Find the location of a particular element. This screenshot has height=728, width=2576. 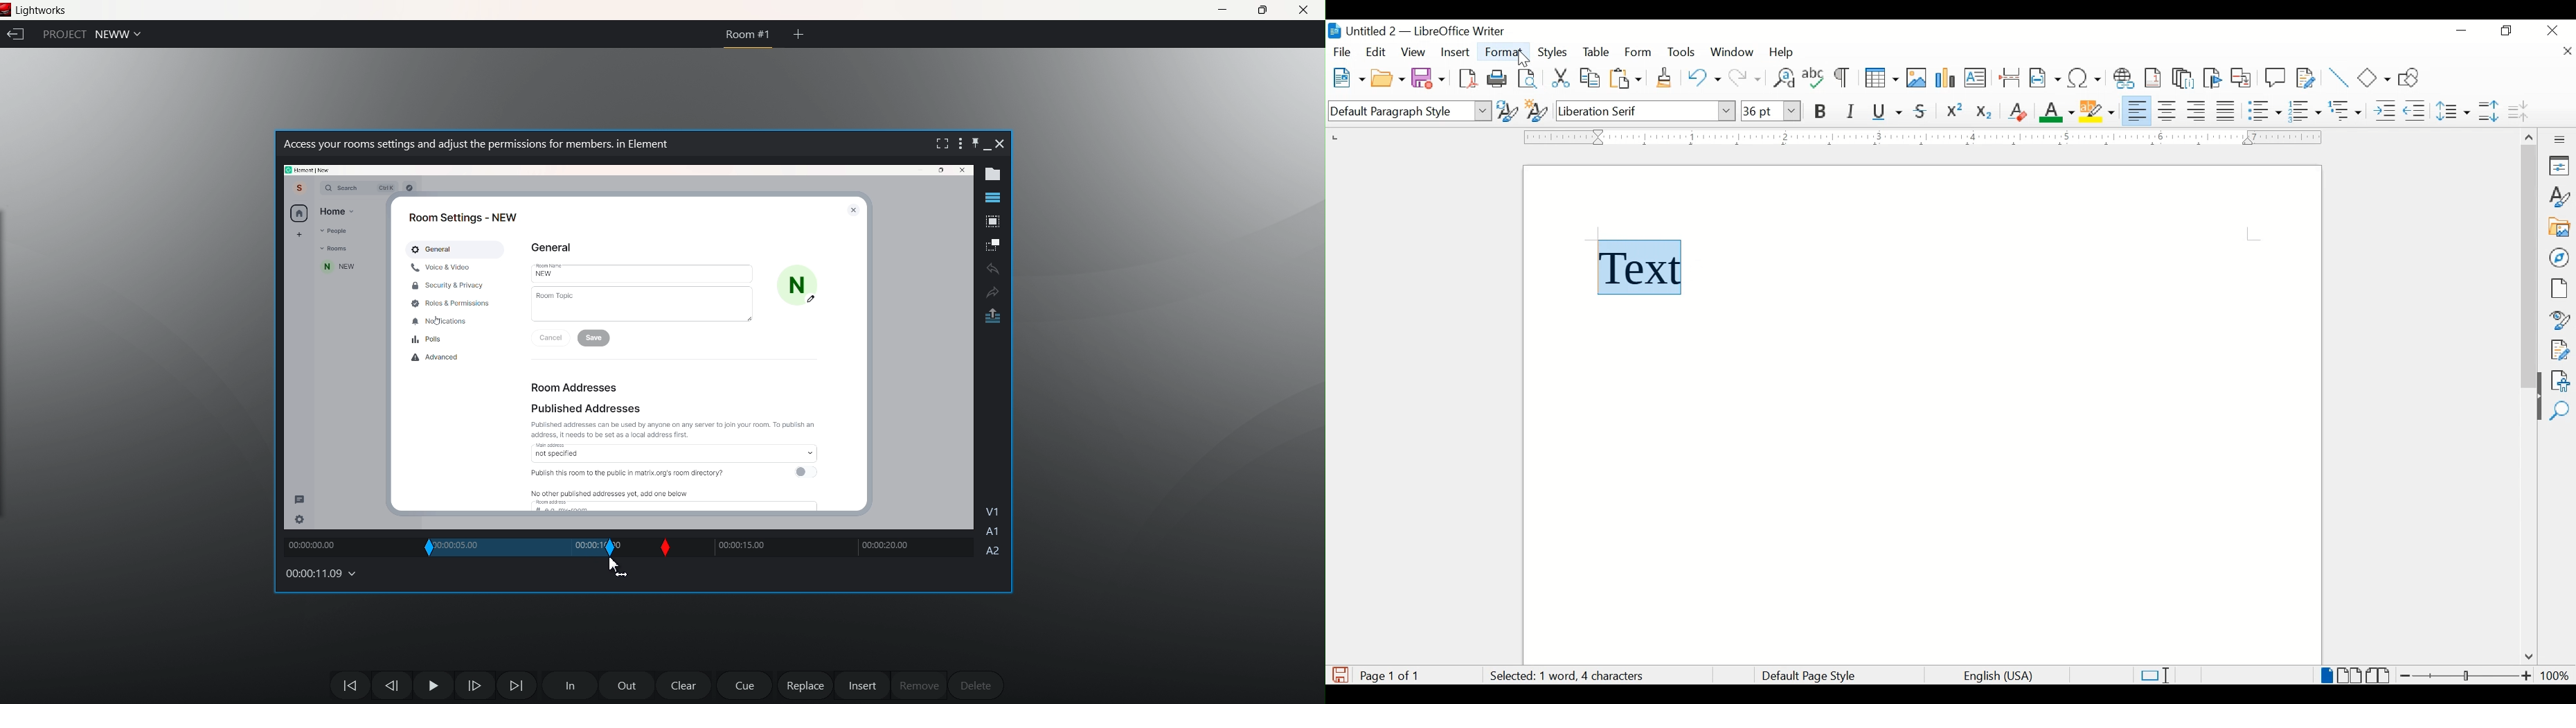

General is located at coordinates (553, 247).